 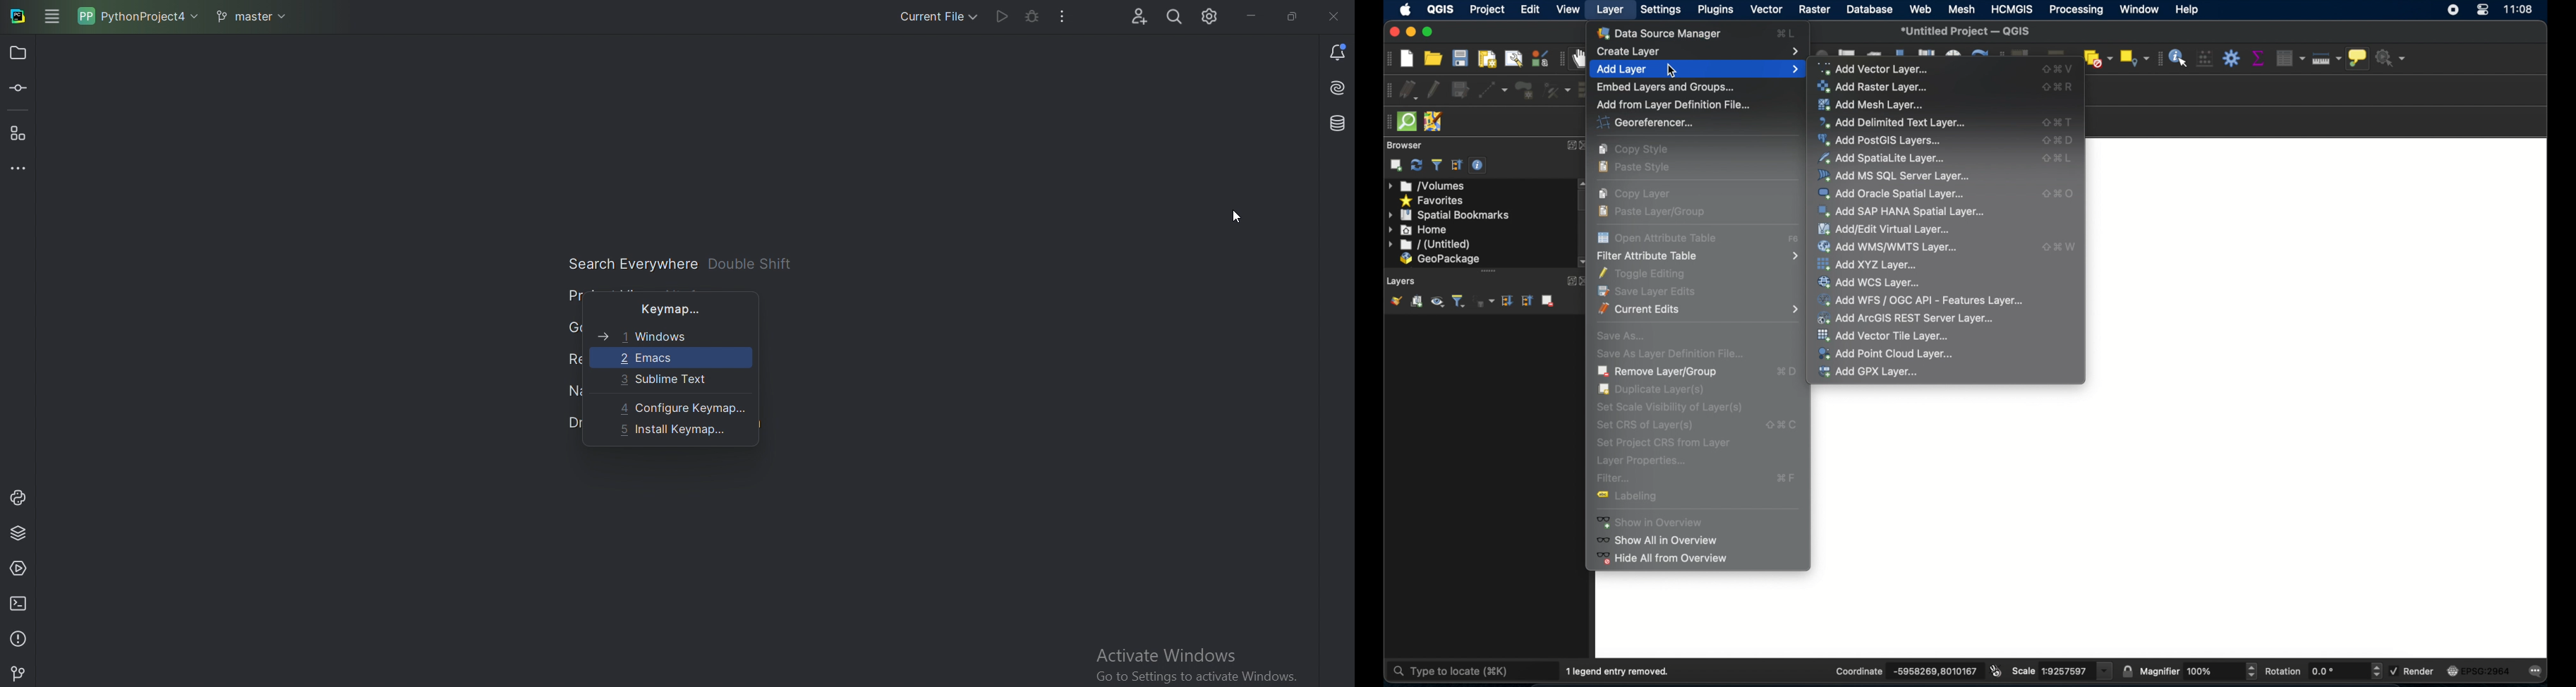 What do you see at coordinates (2284, 670) in the screenshot?
I see `rotations` at bounding box center [2284, 670].